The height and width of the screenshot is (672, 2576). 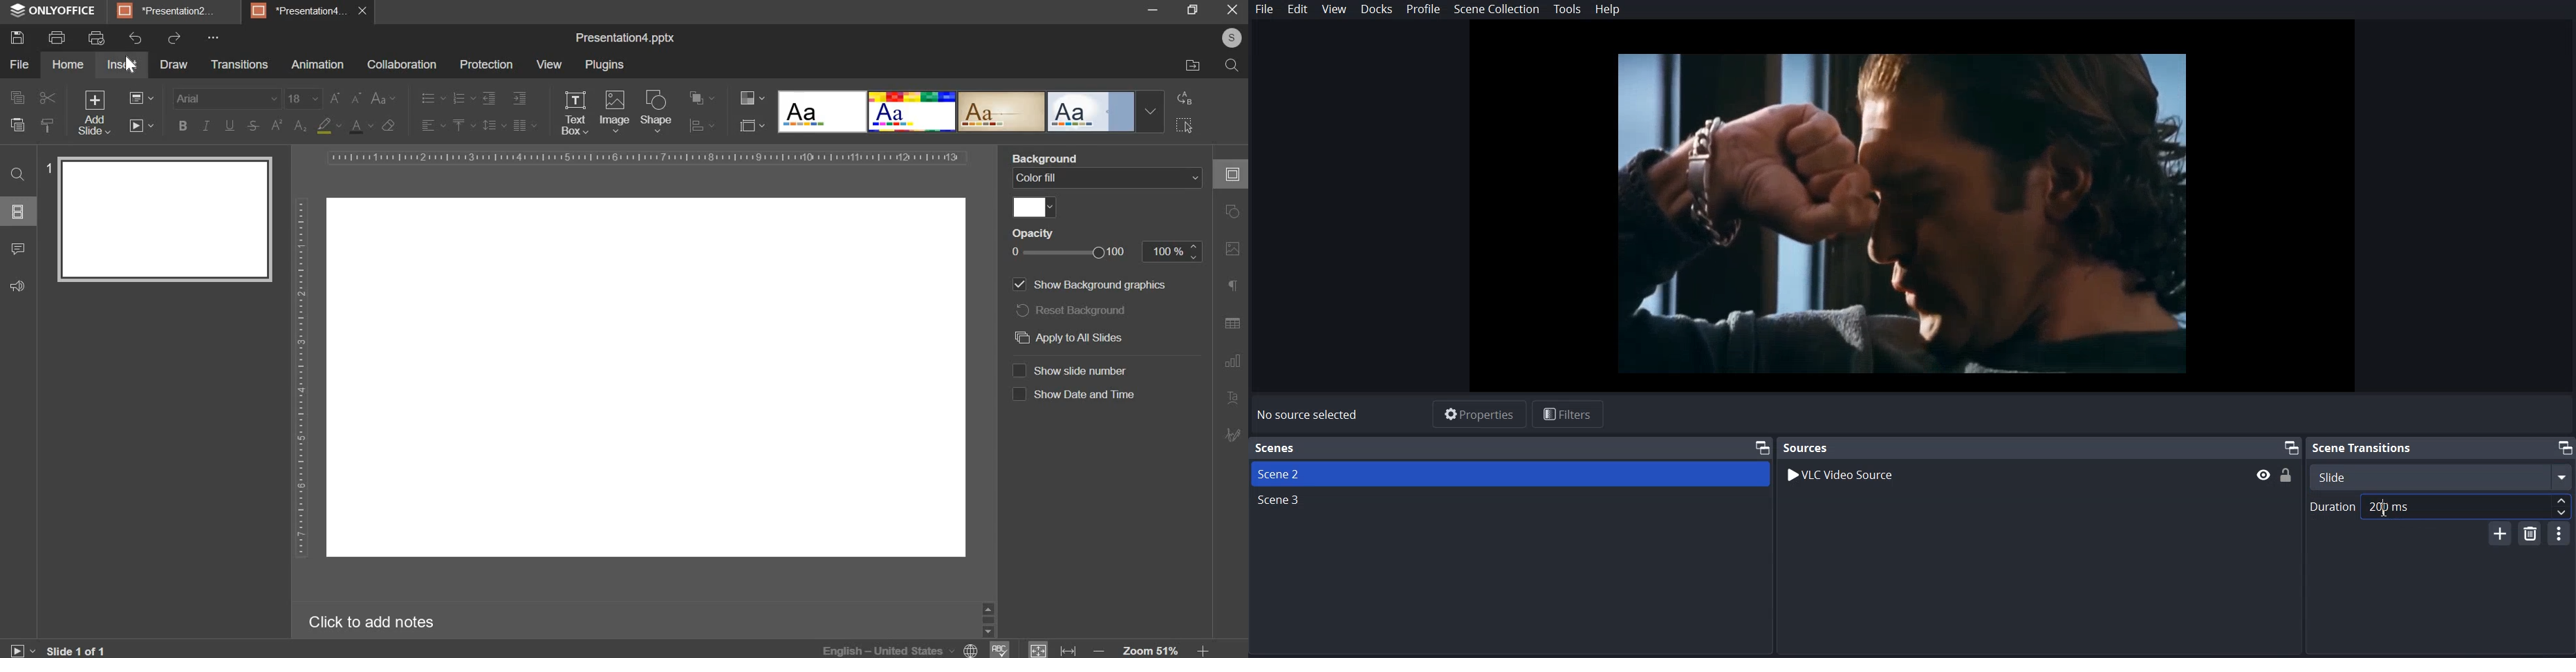 What do you see at coordinates (51, 124) in the screenshot?
I see `copy style` at bounding box center [51, 124].